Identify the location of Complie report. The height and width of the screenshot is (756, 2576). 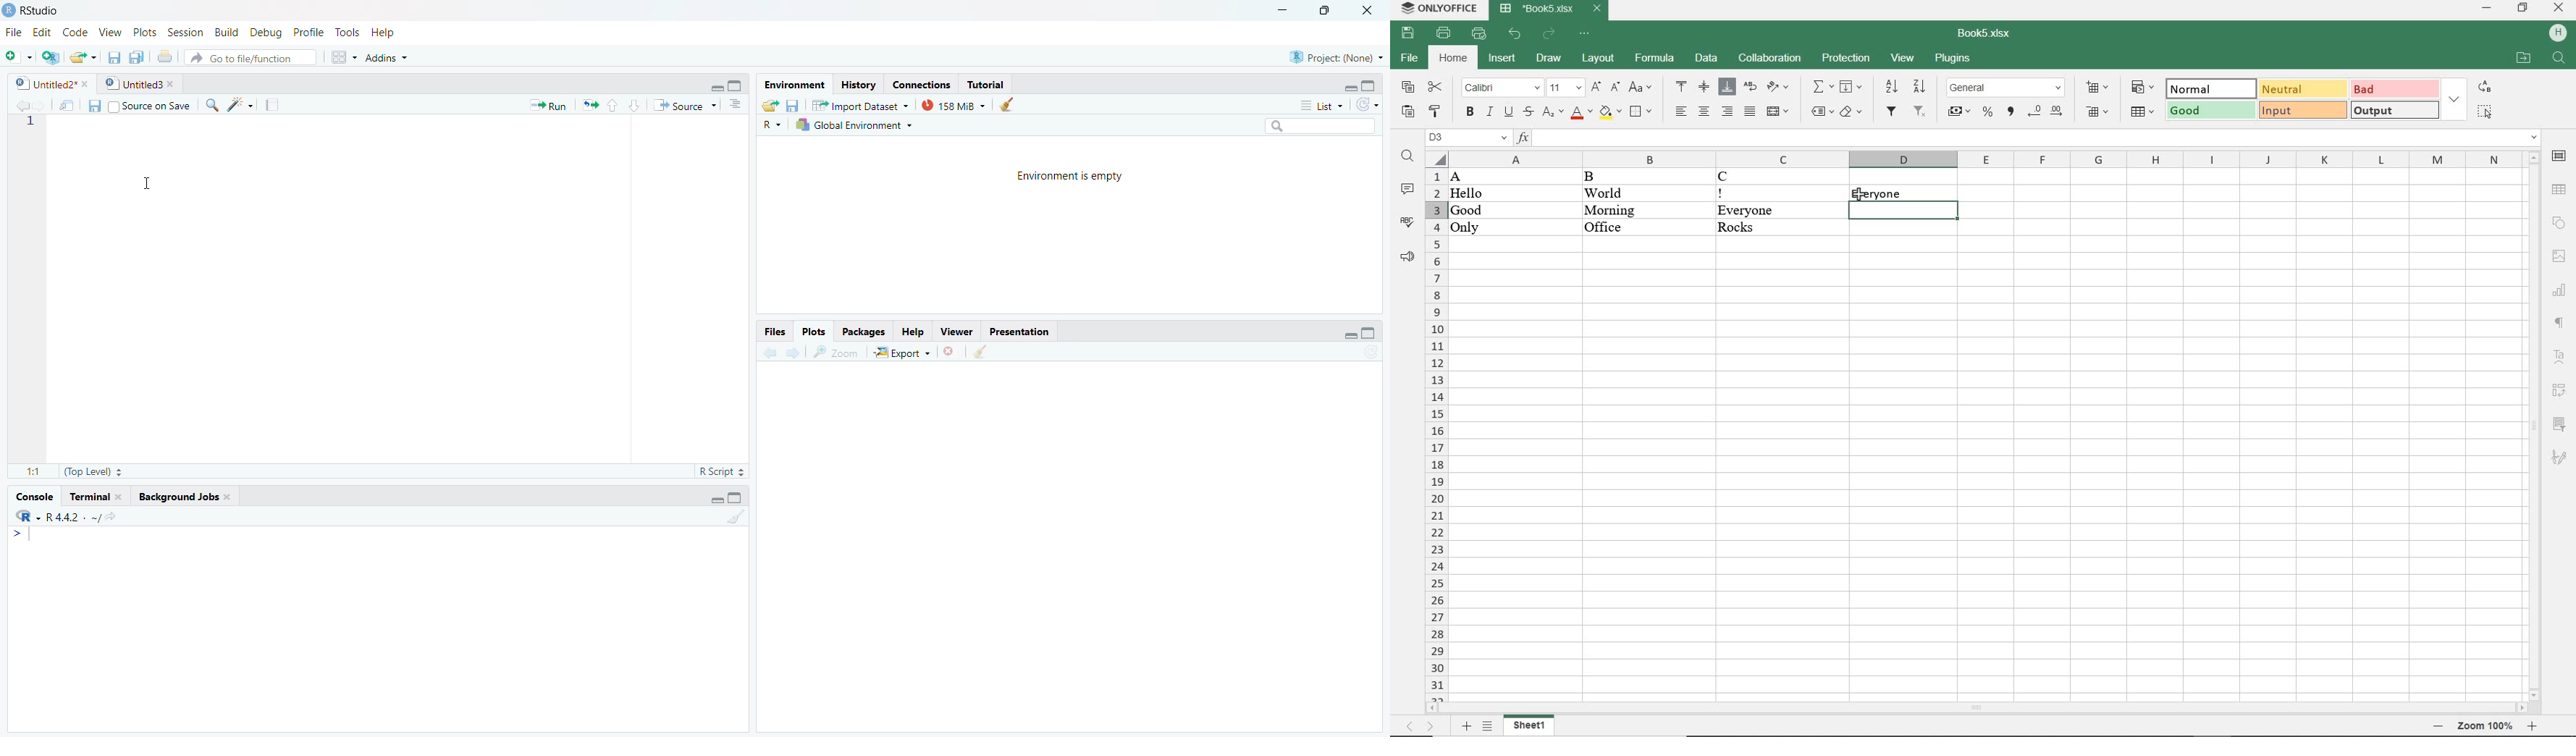
(276, 105).